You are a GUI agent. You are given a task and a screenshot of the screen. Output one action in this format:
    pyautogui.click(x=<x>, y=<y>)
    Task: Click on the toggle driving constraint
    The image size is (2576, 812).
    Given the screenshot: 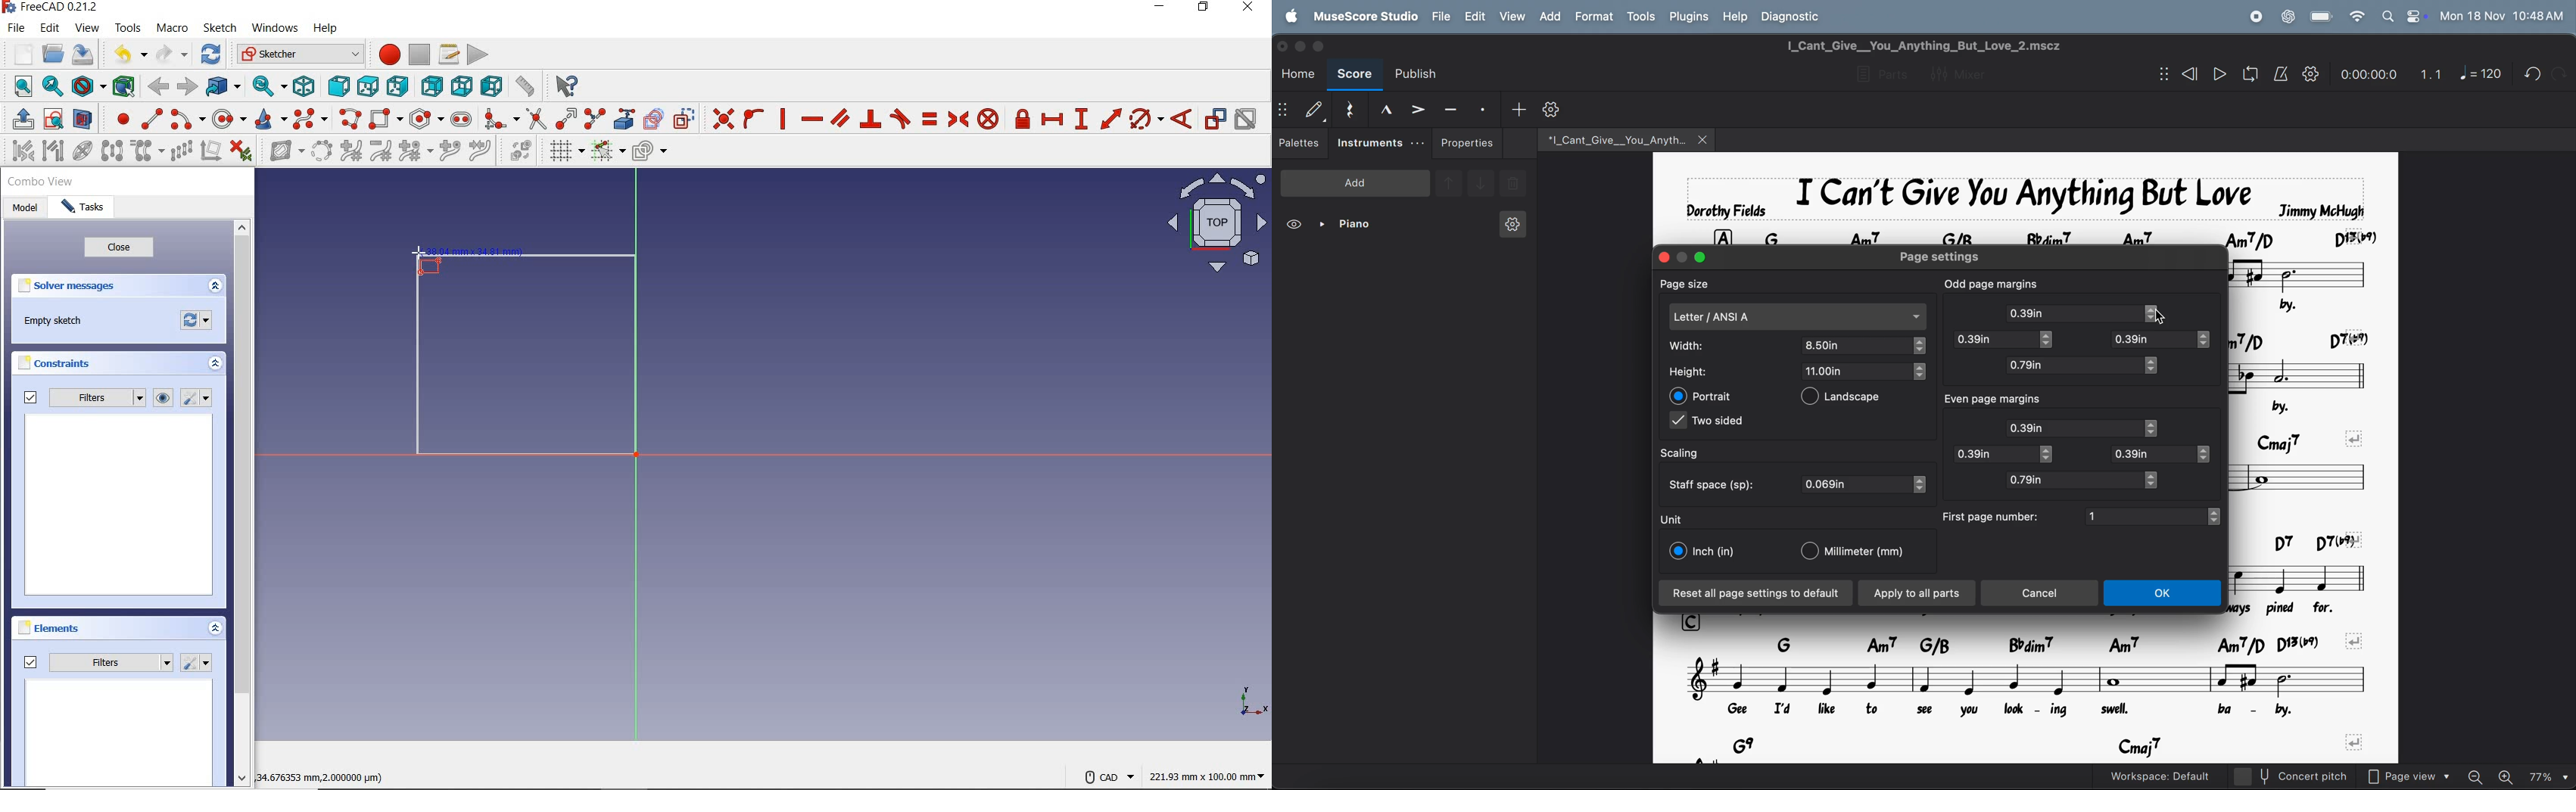 What is the action you would take?
    pyautogui.click(x=1215, y=119)
    